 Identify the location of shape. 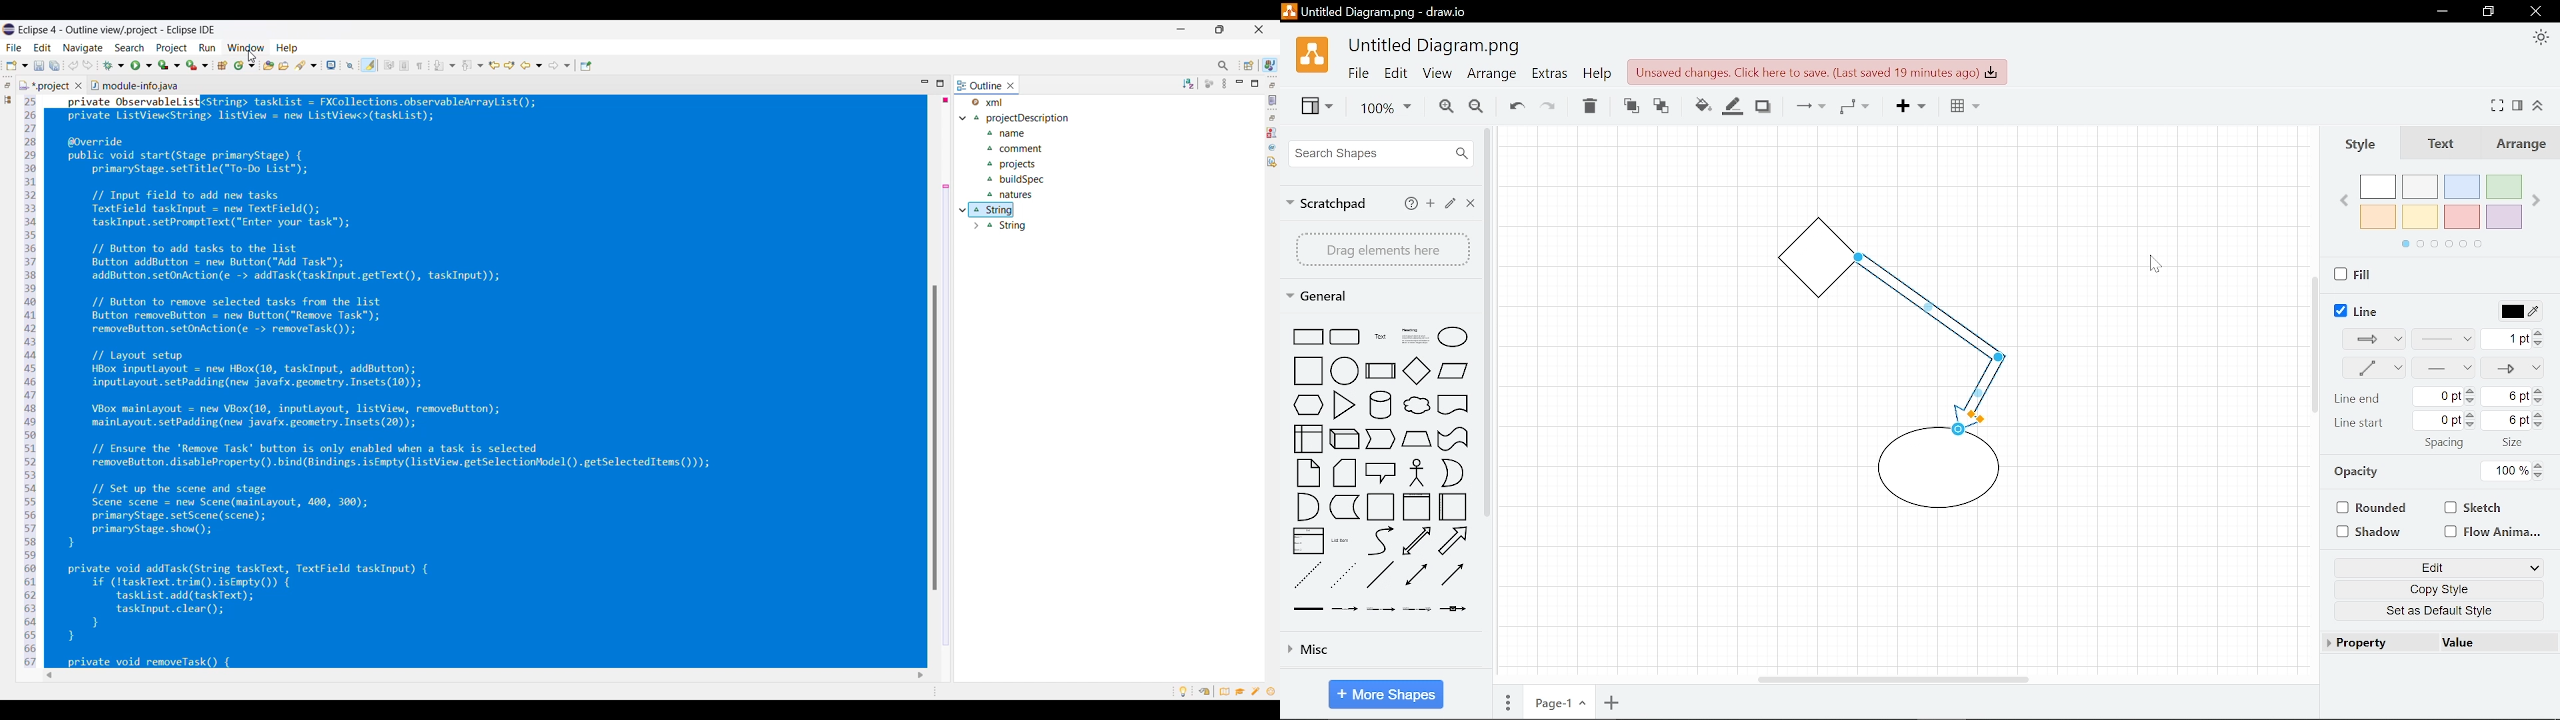
(1456, 577).